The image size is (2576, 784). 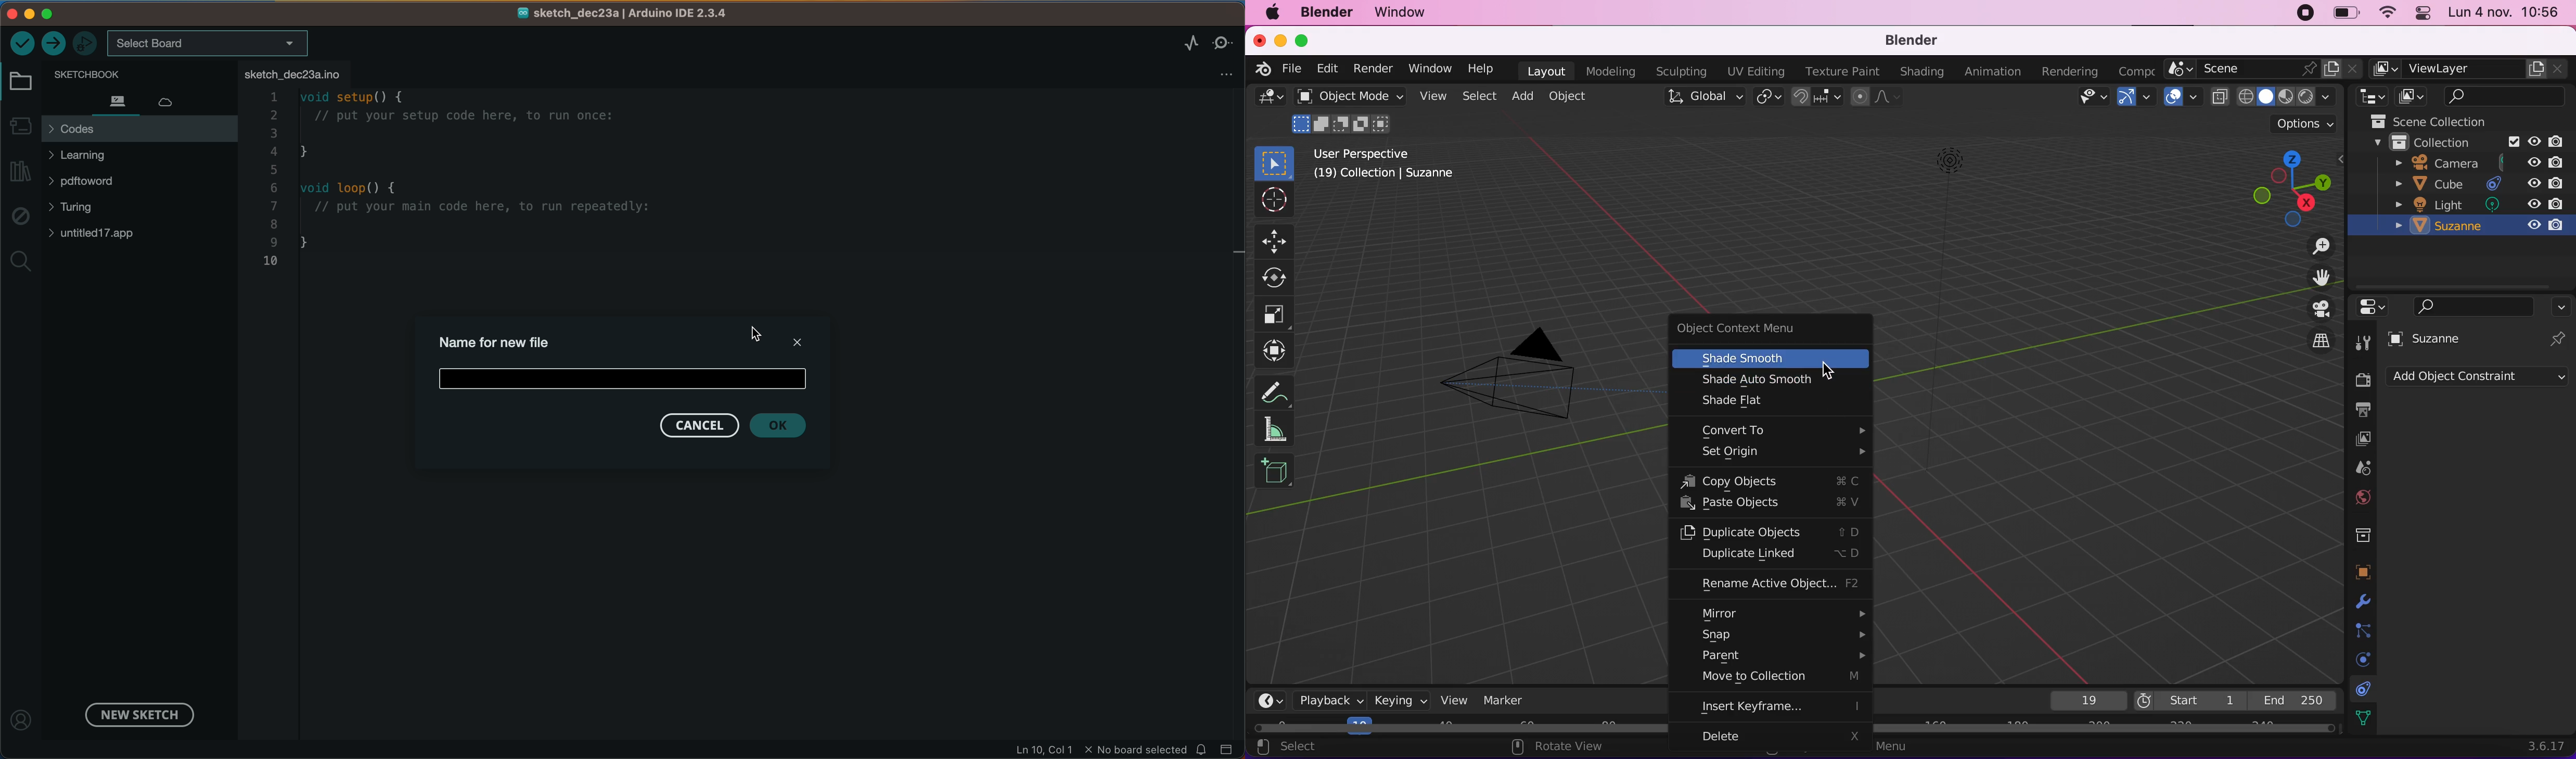 I want to click on snapping, so click(x=1815, y=97).